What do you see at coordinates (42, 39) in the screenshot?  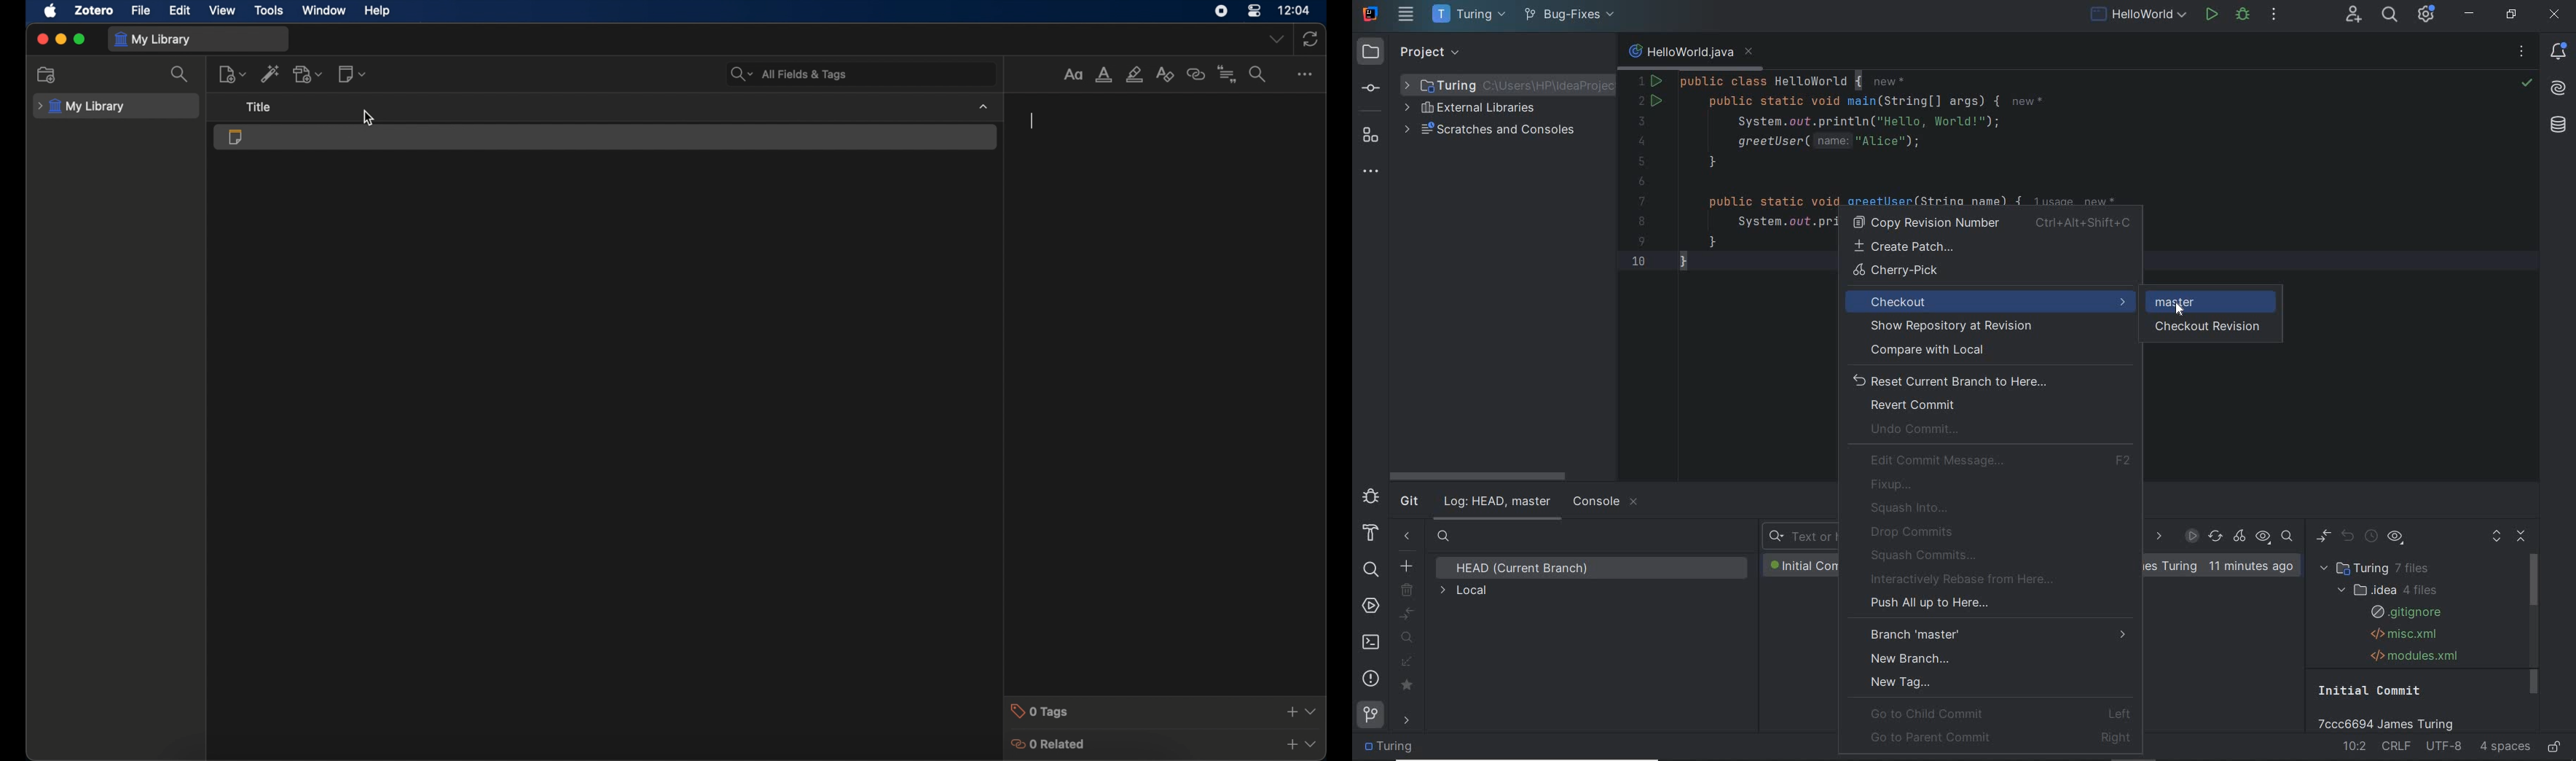 I see `close` at bounding box center [42, 39].